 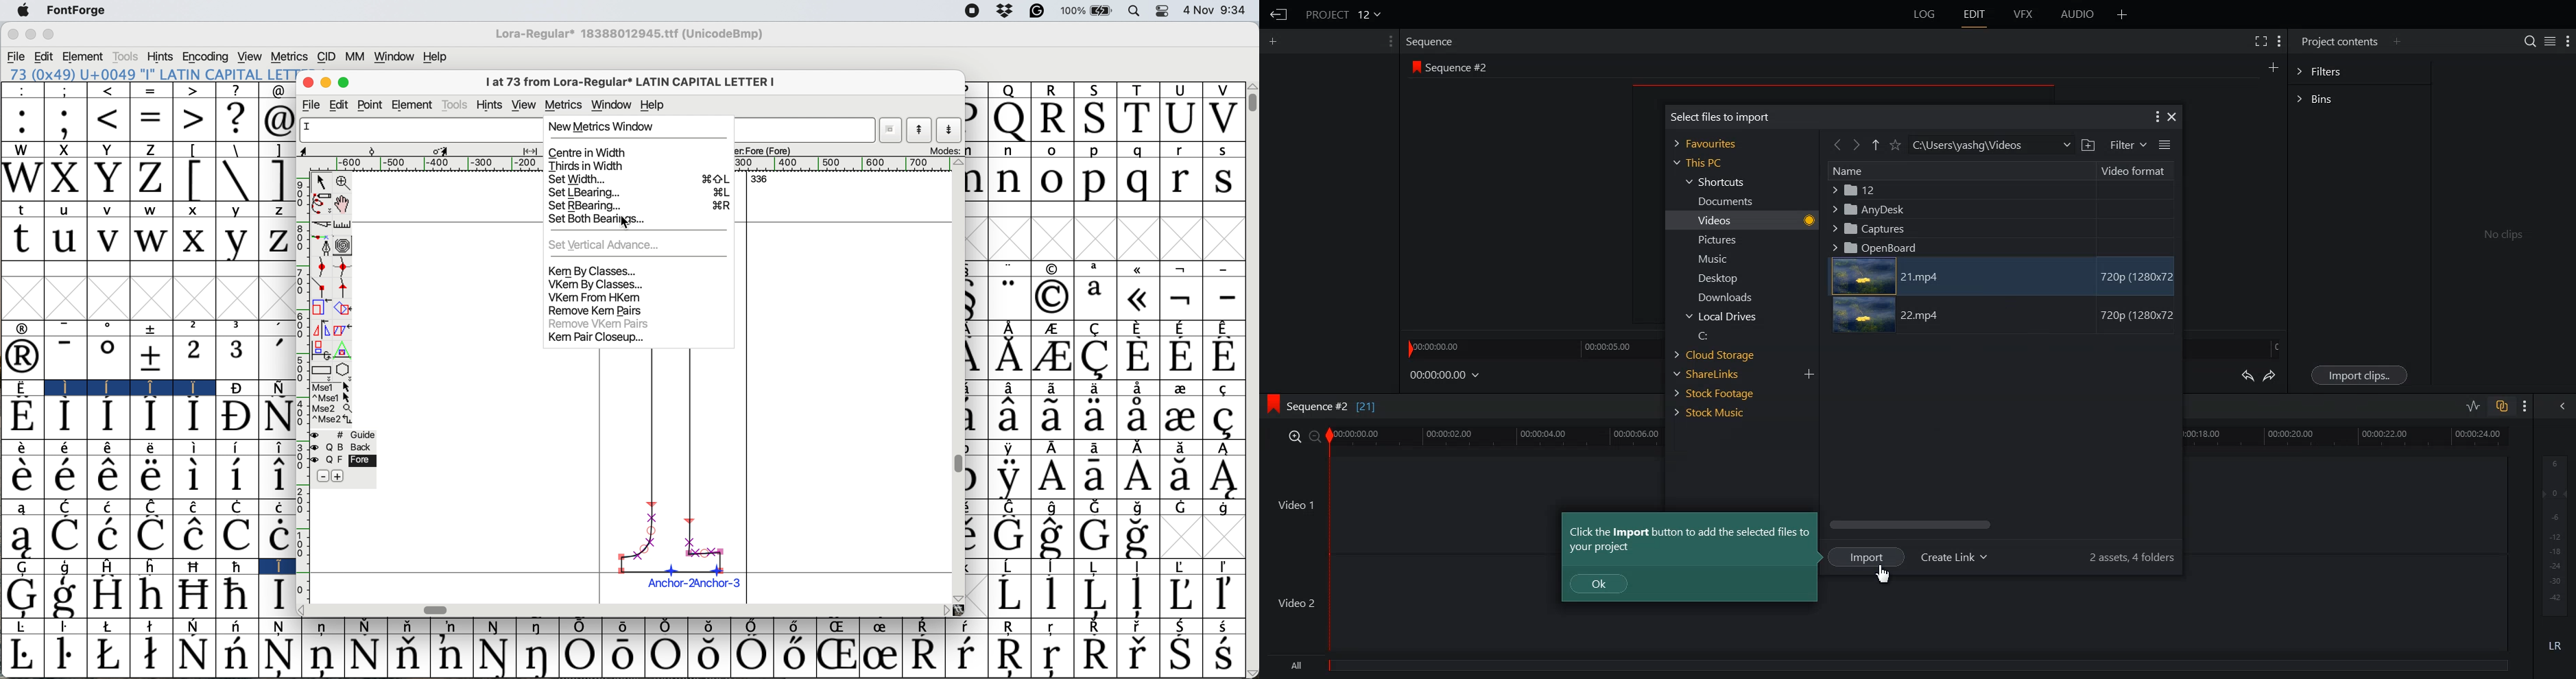 I want to click on , so click(x=944, y=610).